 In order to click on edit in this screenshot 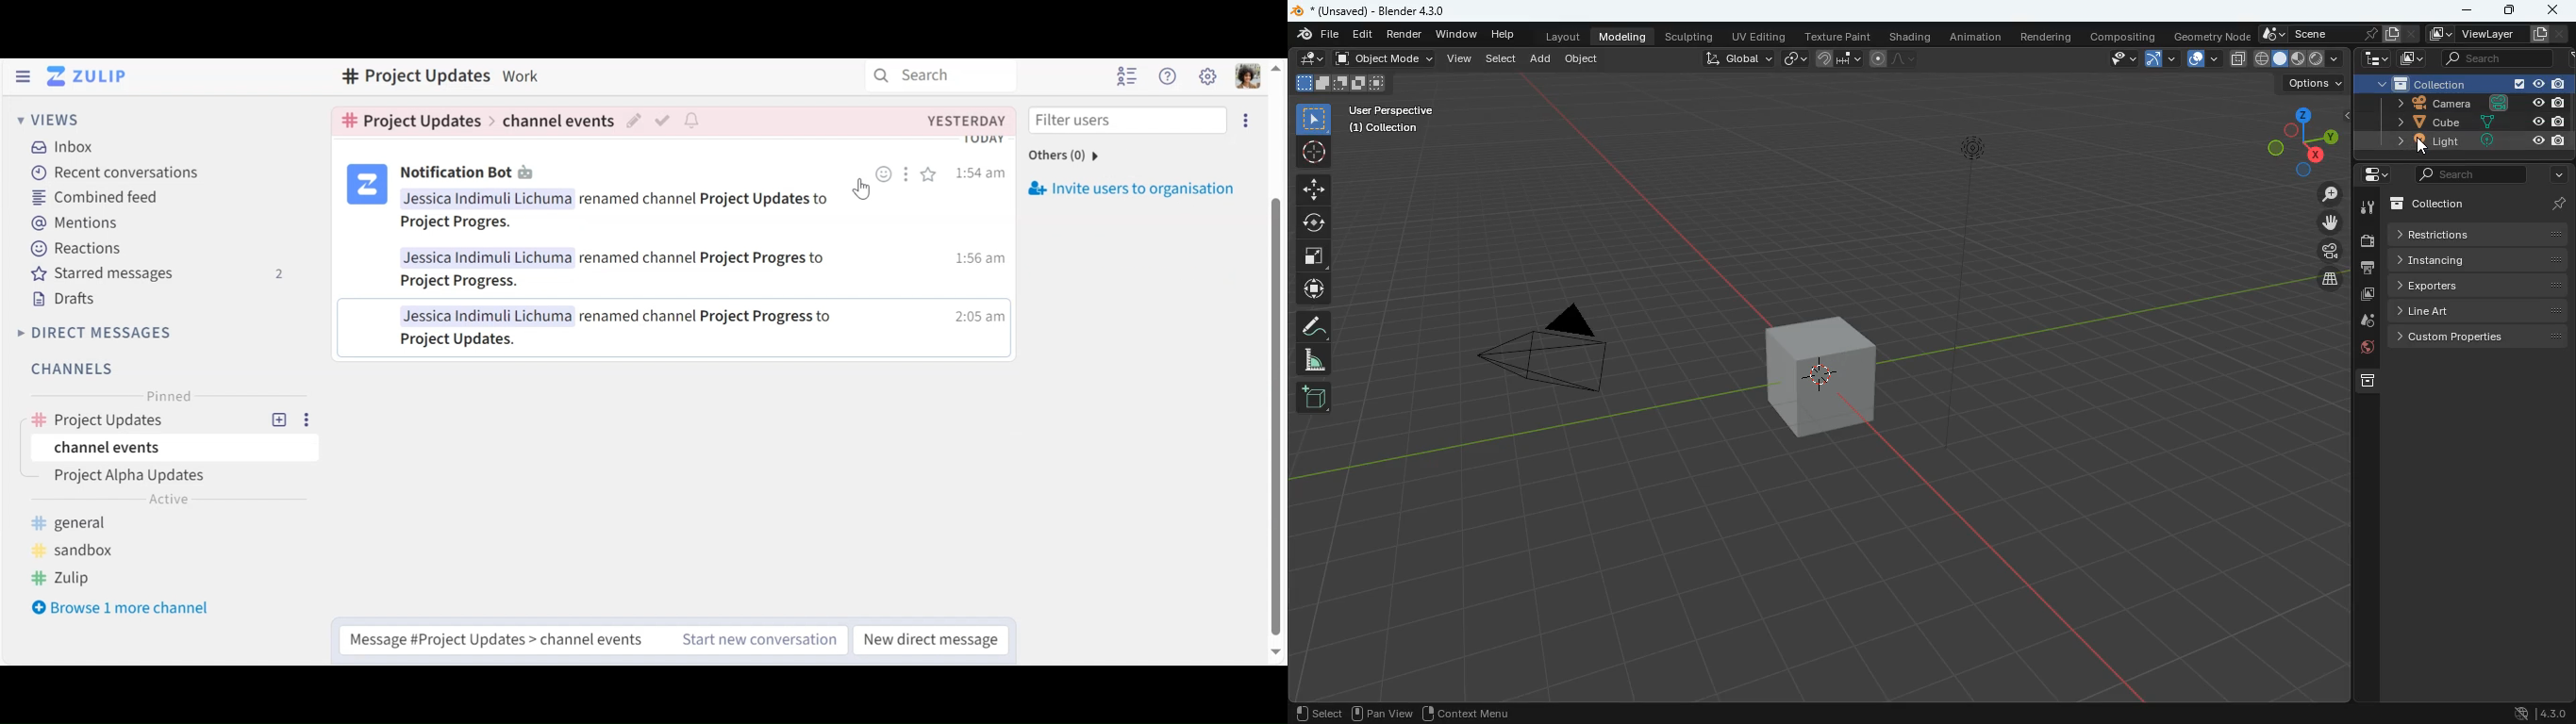, I will do `click(1367, 35)`.